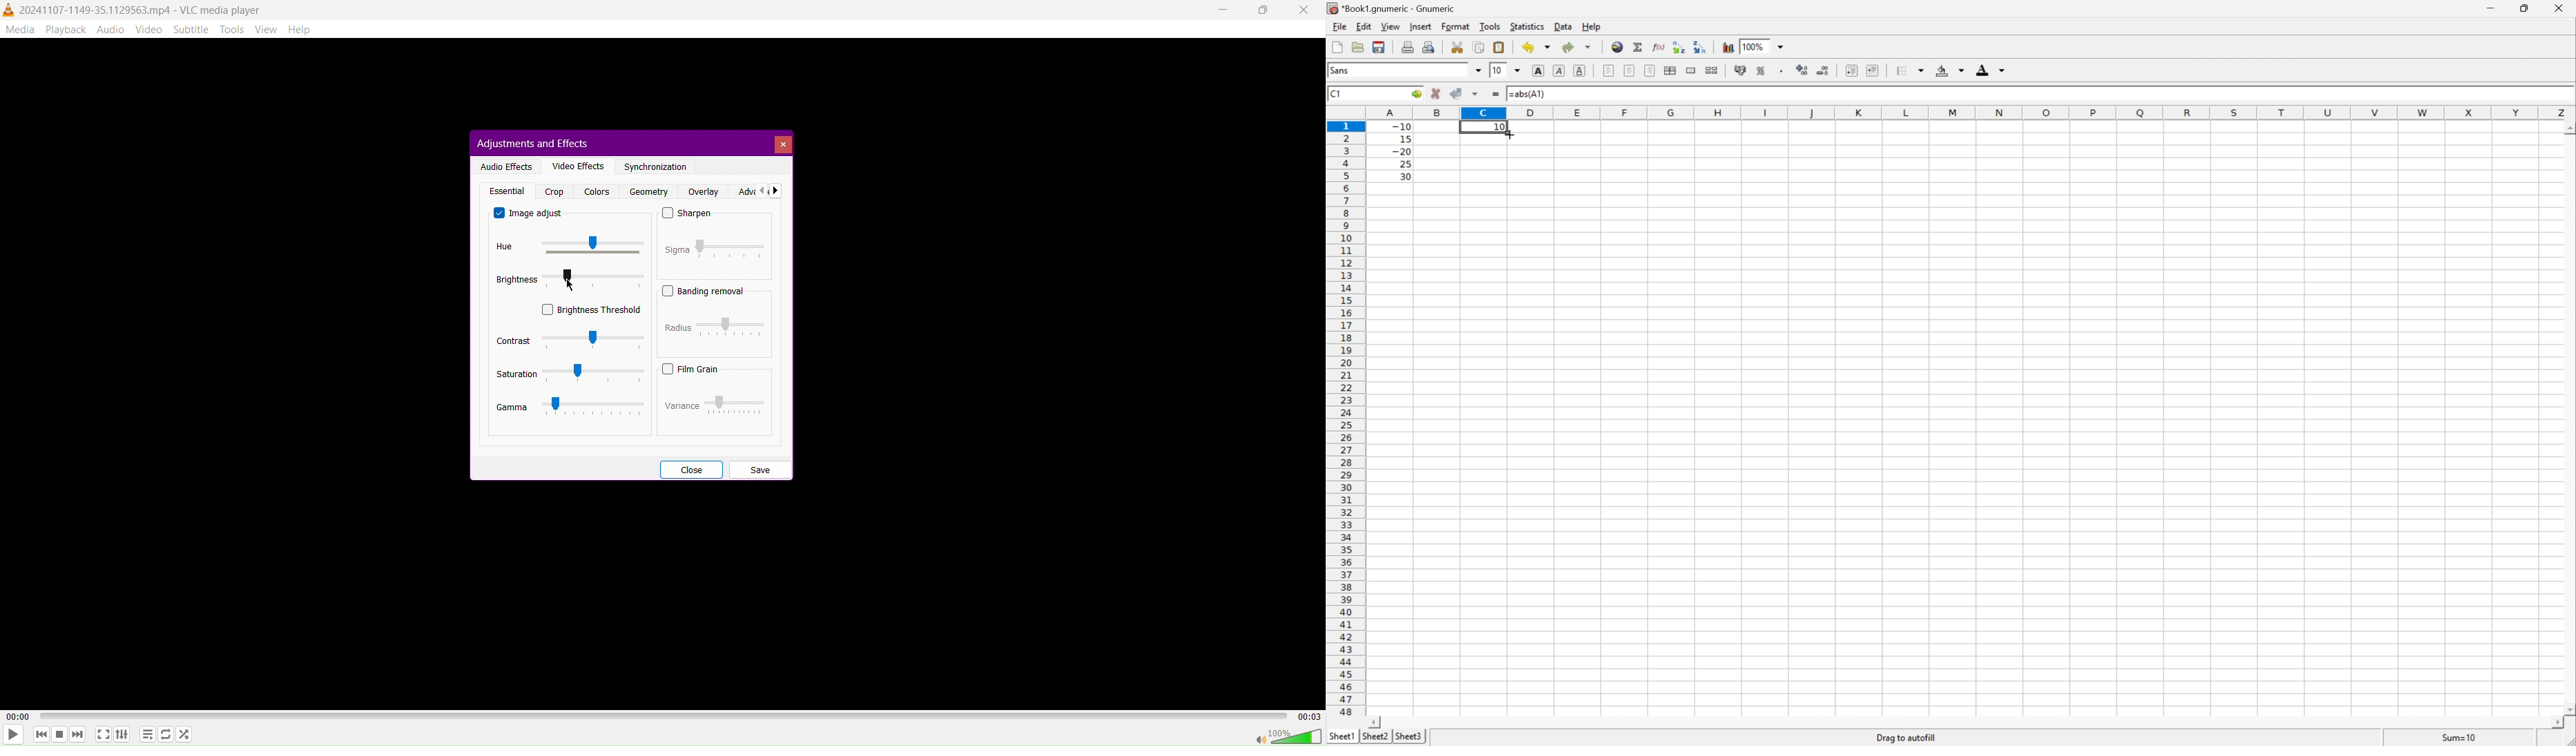  I want to click on Column names, so click(1972, 112).